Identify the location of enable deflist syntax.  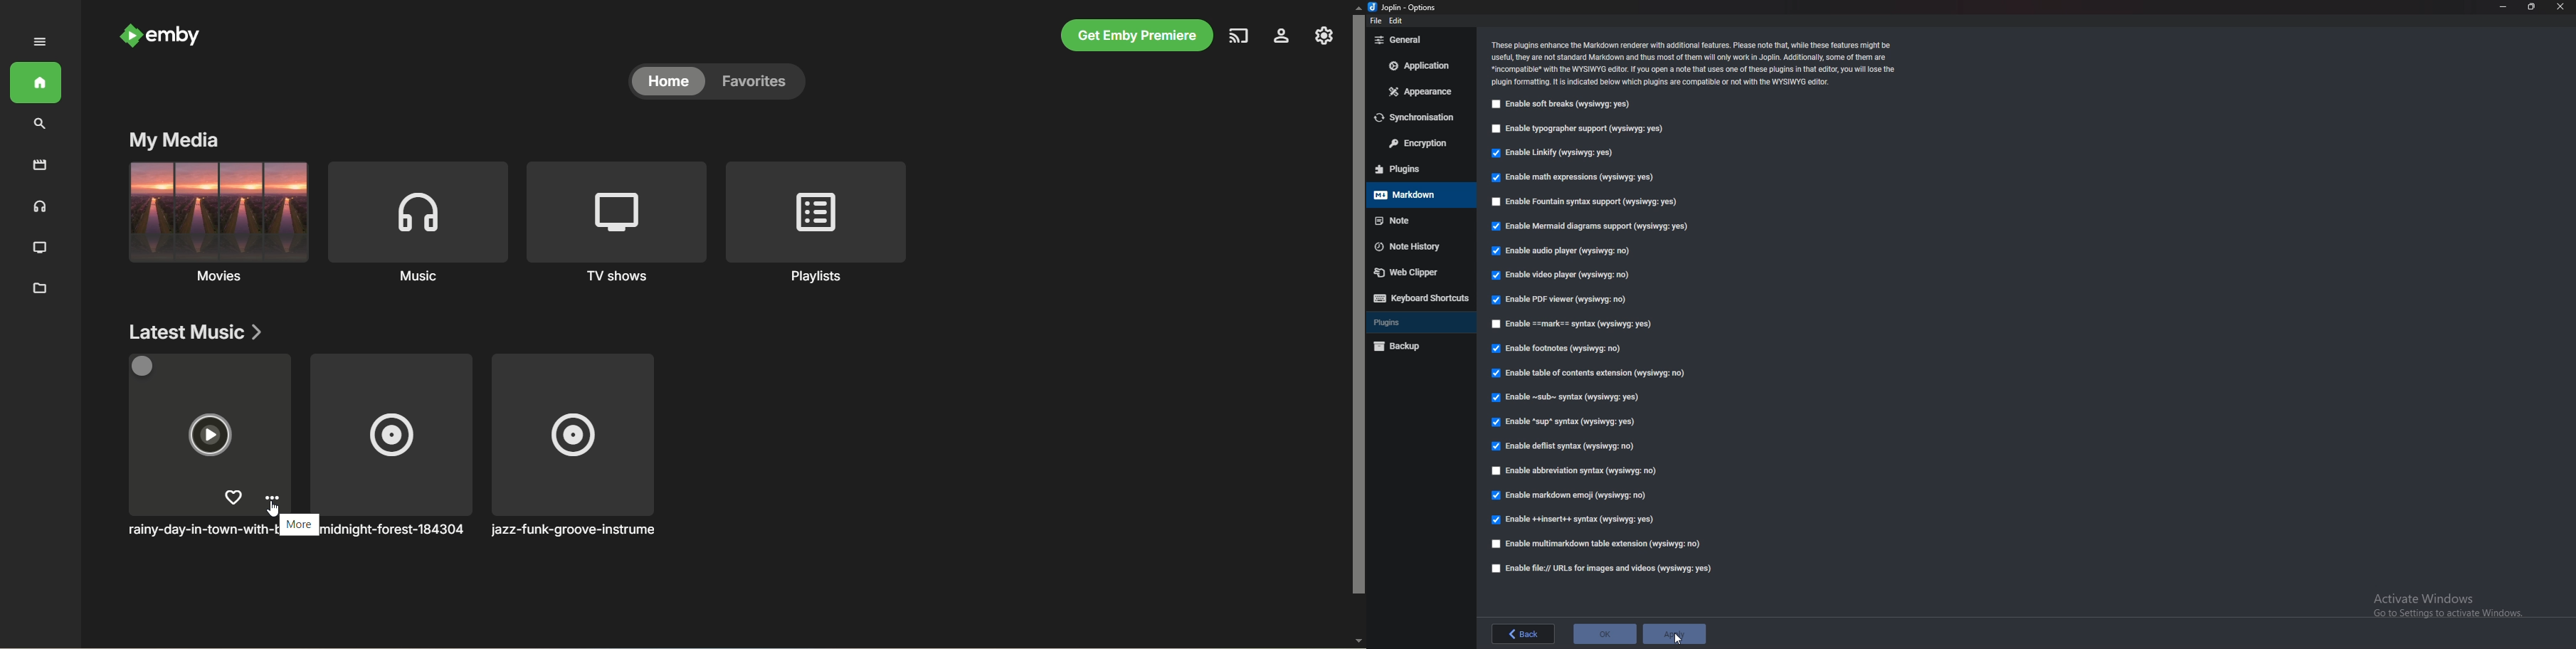
(1567, 447).